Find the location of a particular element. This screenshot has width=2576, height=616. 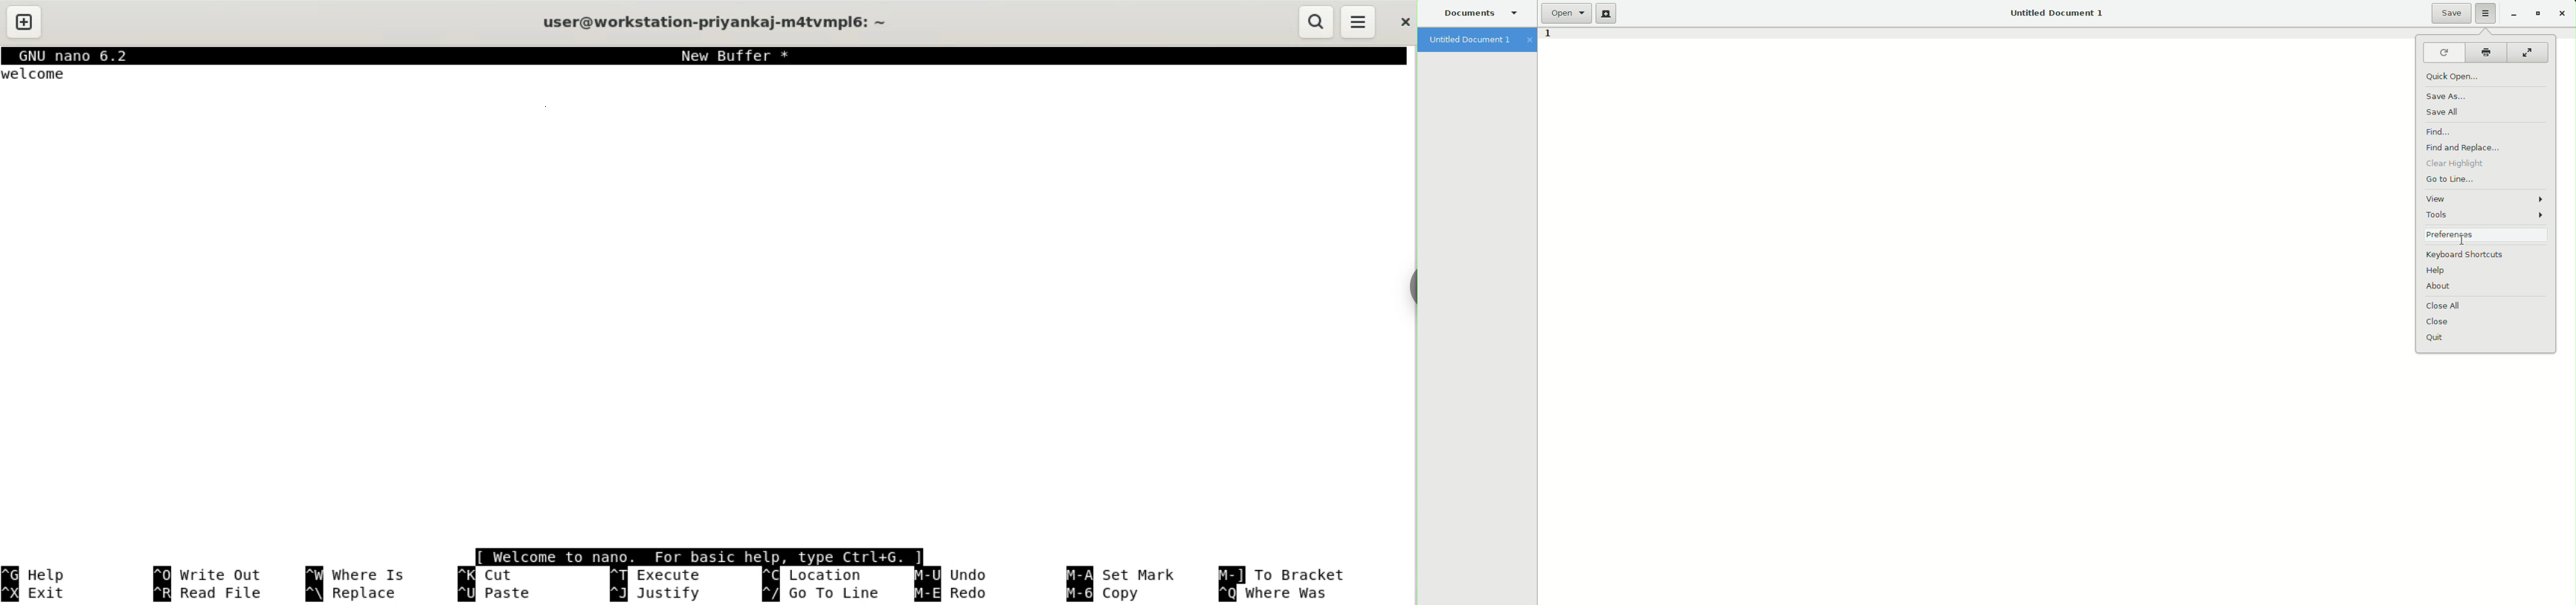

exit is located at coordinates (40, 593).